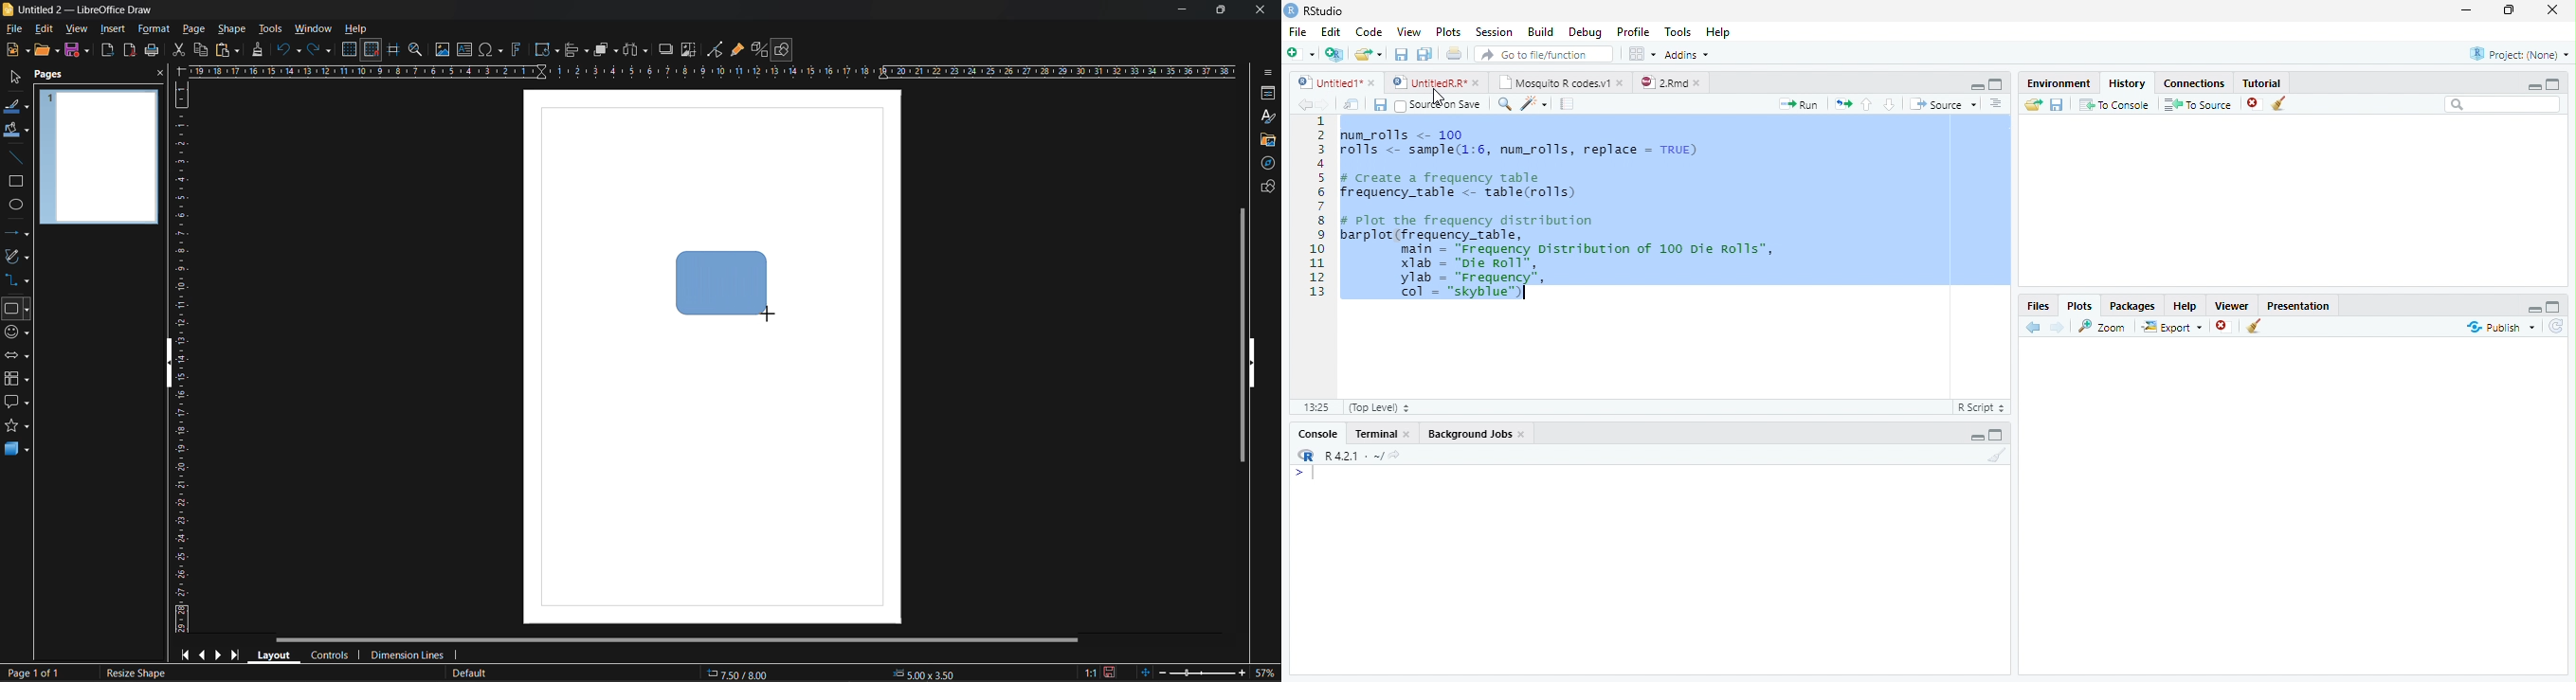  Describe the element at coordinates (667, 49) in the screenshot. I see `shadow` at that location.